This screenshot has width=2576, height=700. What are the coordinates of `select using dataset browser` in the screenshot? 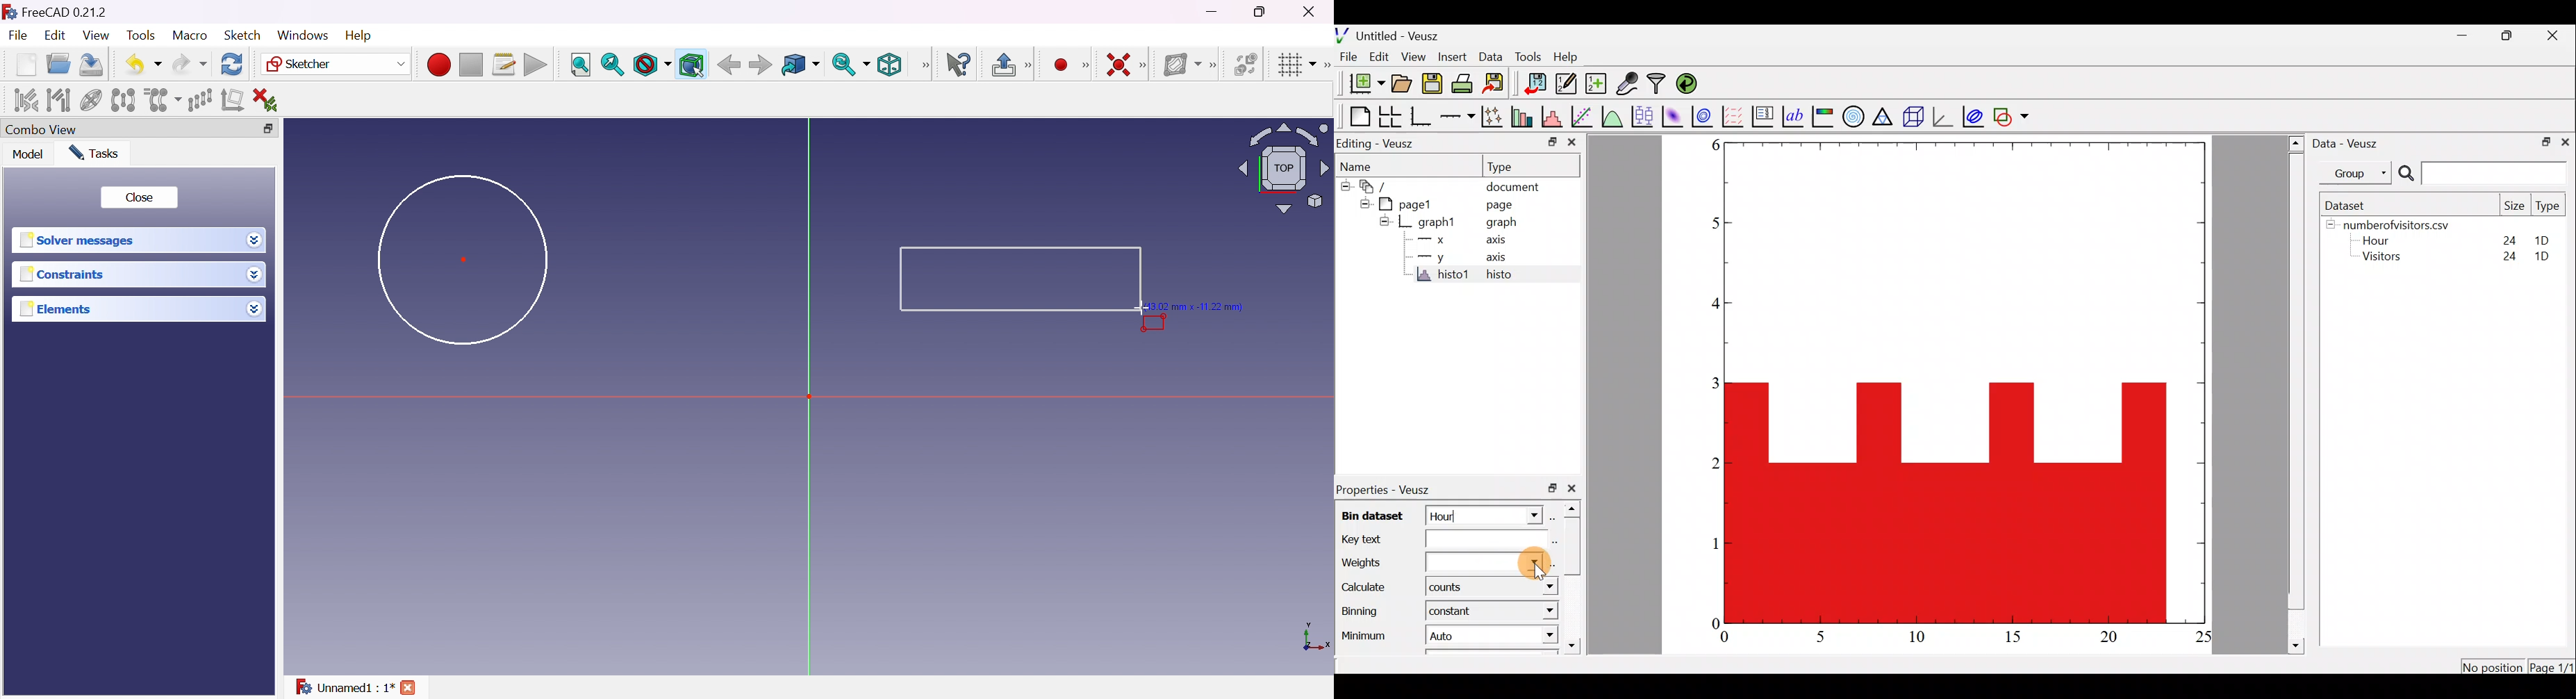 It's located at (1555, 516).